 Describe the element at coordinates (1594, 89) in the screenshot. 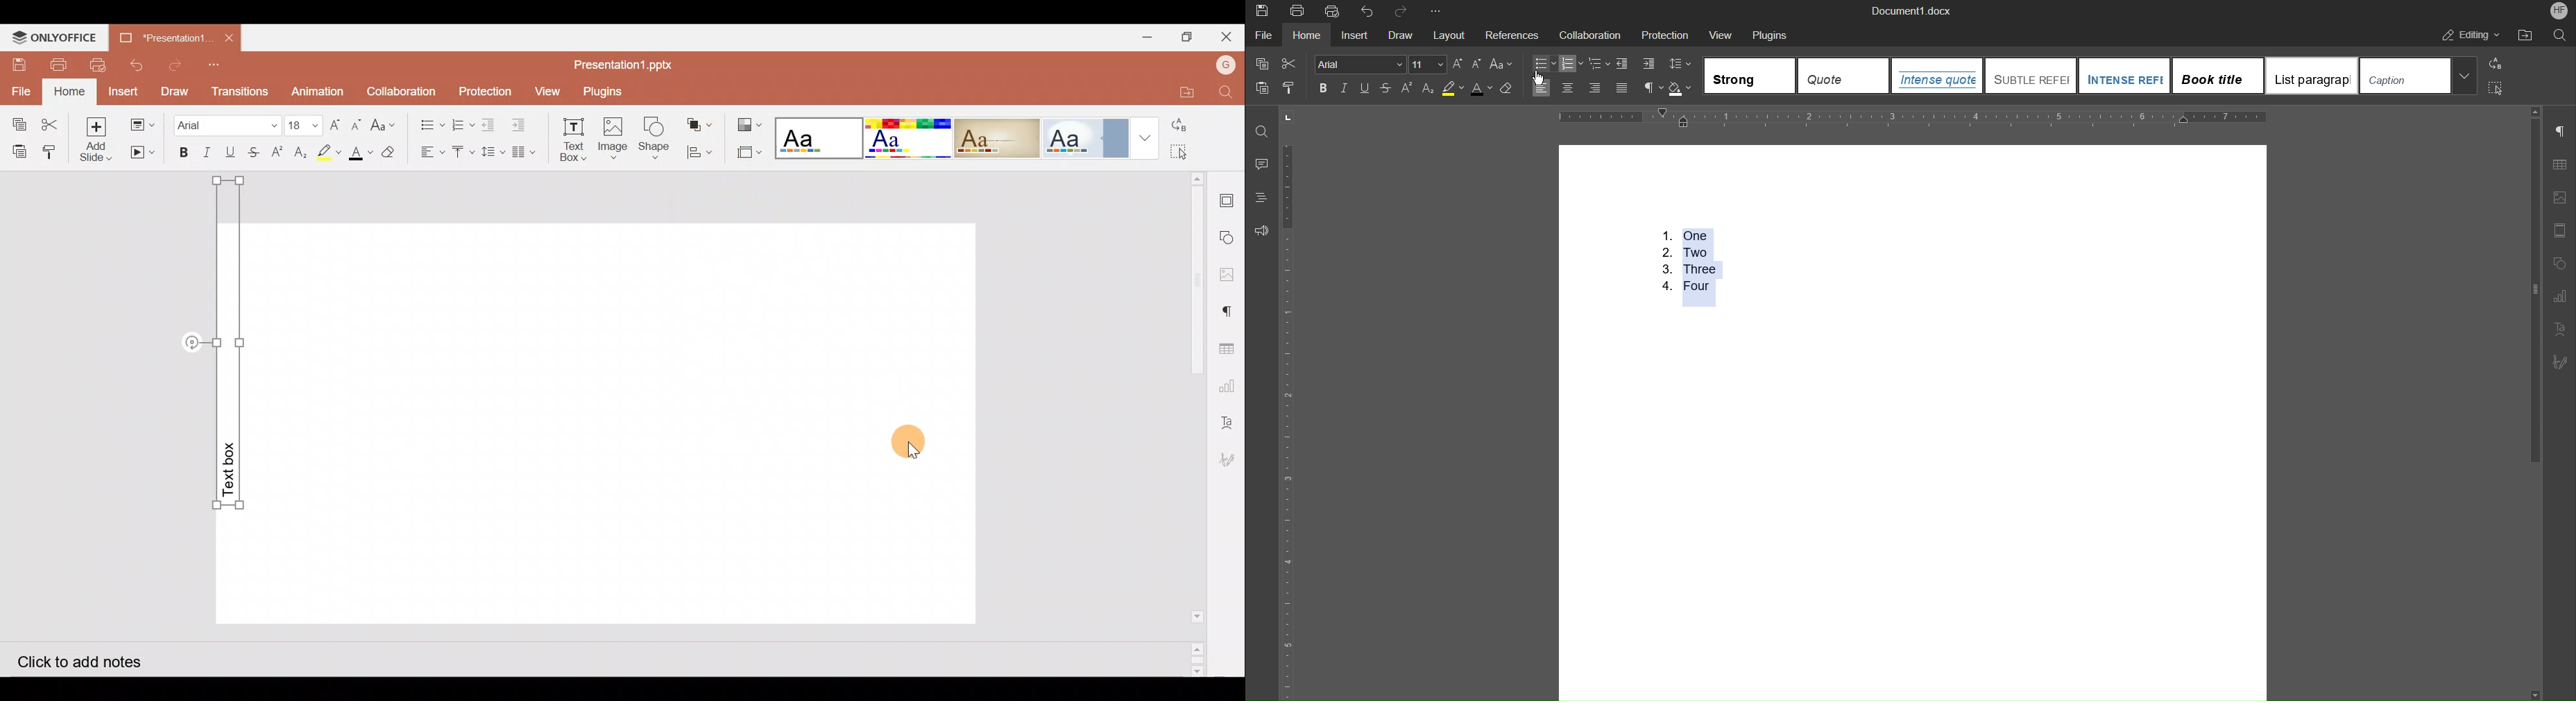

I see `Right Align` at that location.